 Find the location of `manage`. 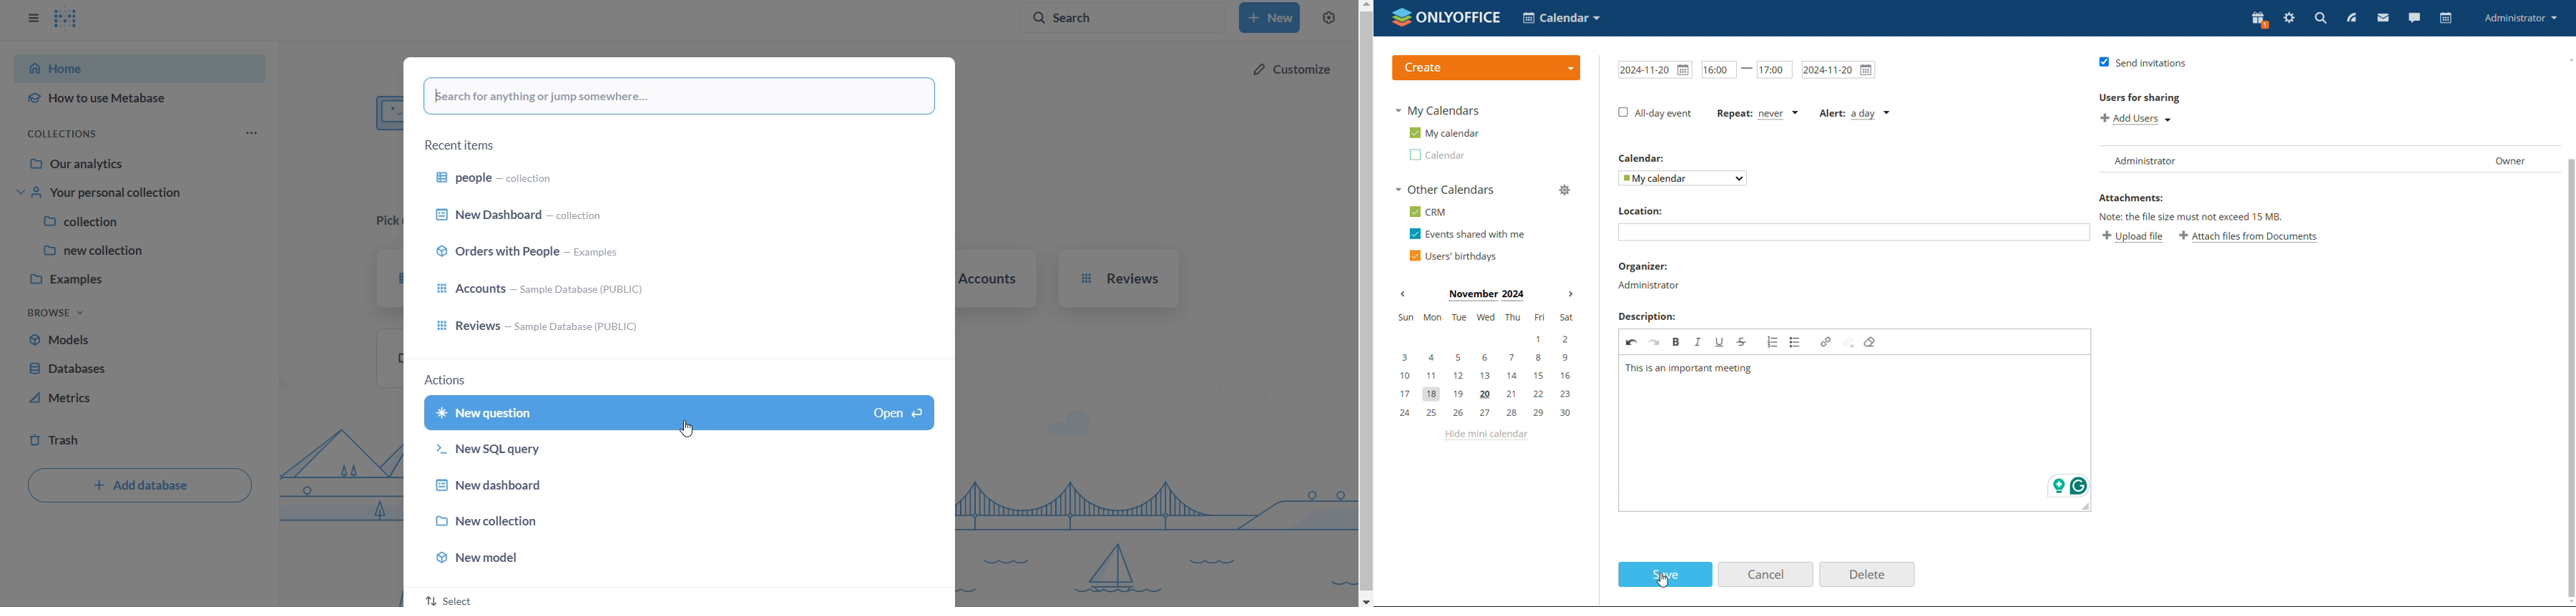

manage is located at coordinates (1565, 190).